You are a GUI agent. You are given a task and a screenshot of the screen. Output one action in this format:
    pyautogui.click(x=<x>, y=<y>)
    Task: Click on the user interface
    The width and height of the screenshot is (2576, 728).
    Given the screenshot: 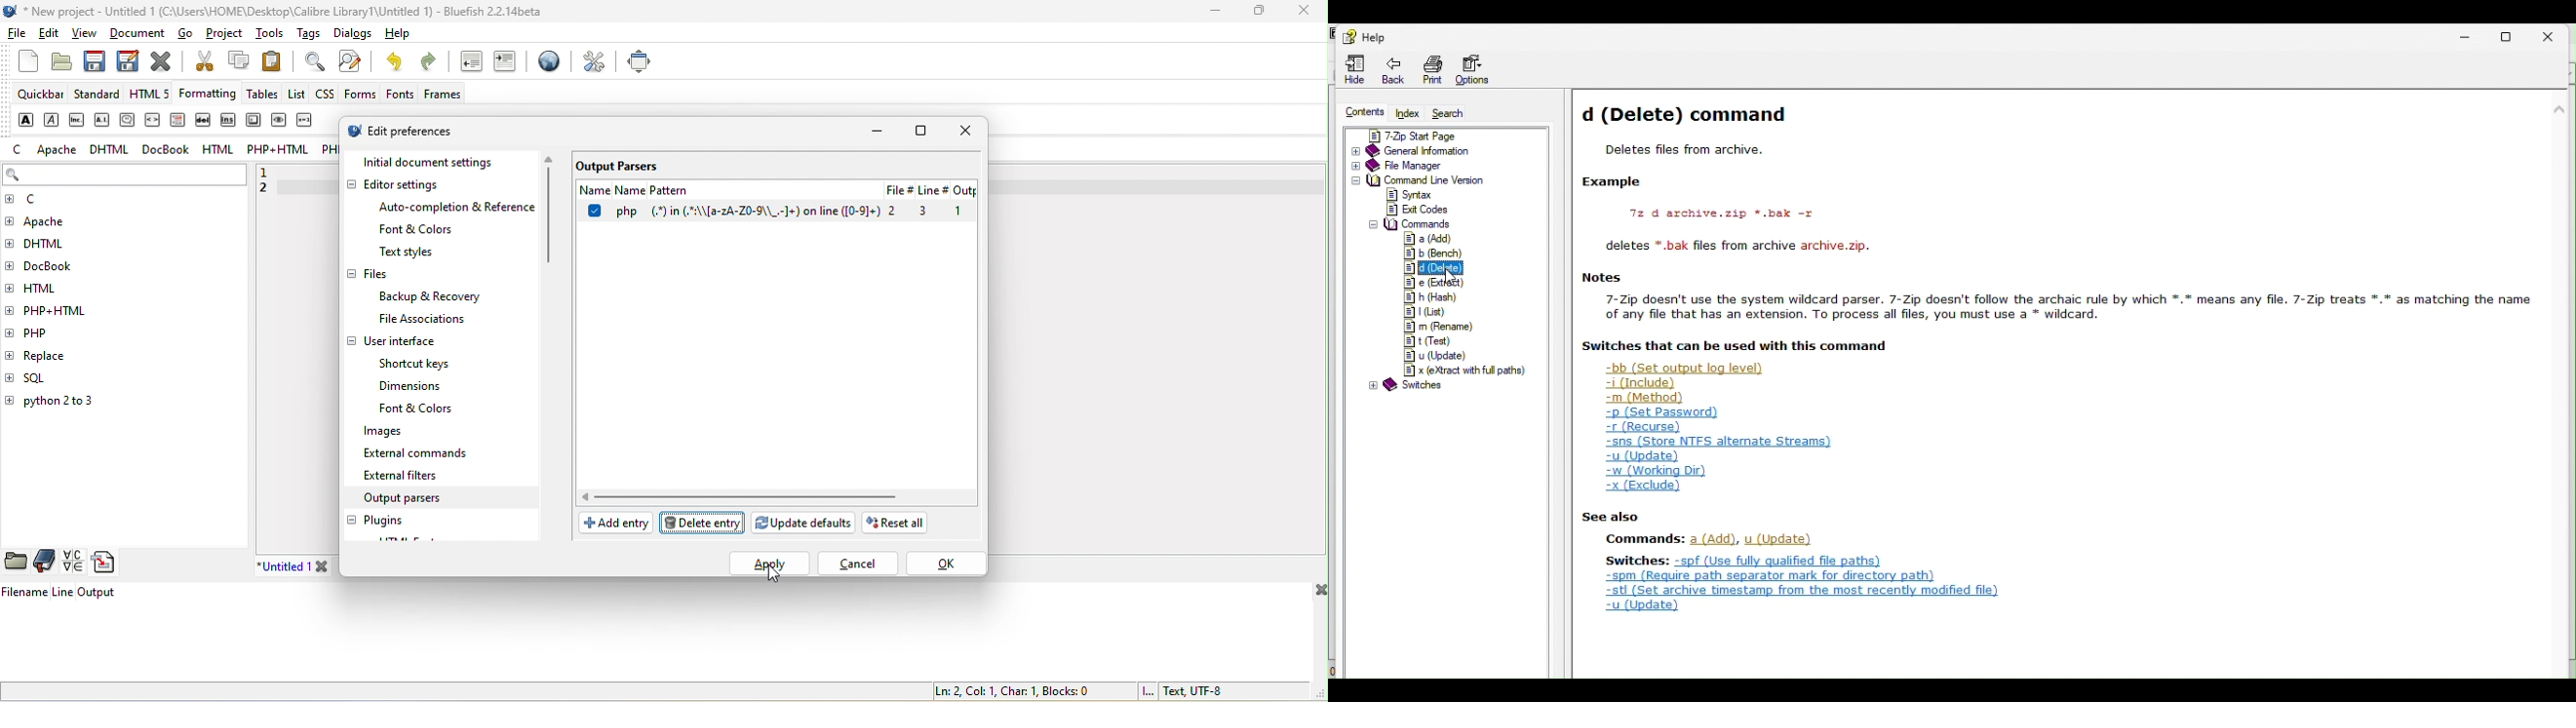 What is the action you would take?
    pyautogui.click(x=394, y=342)
    